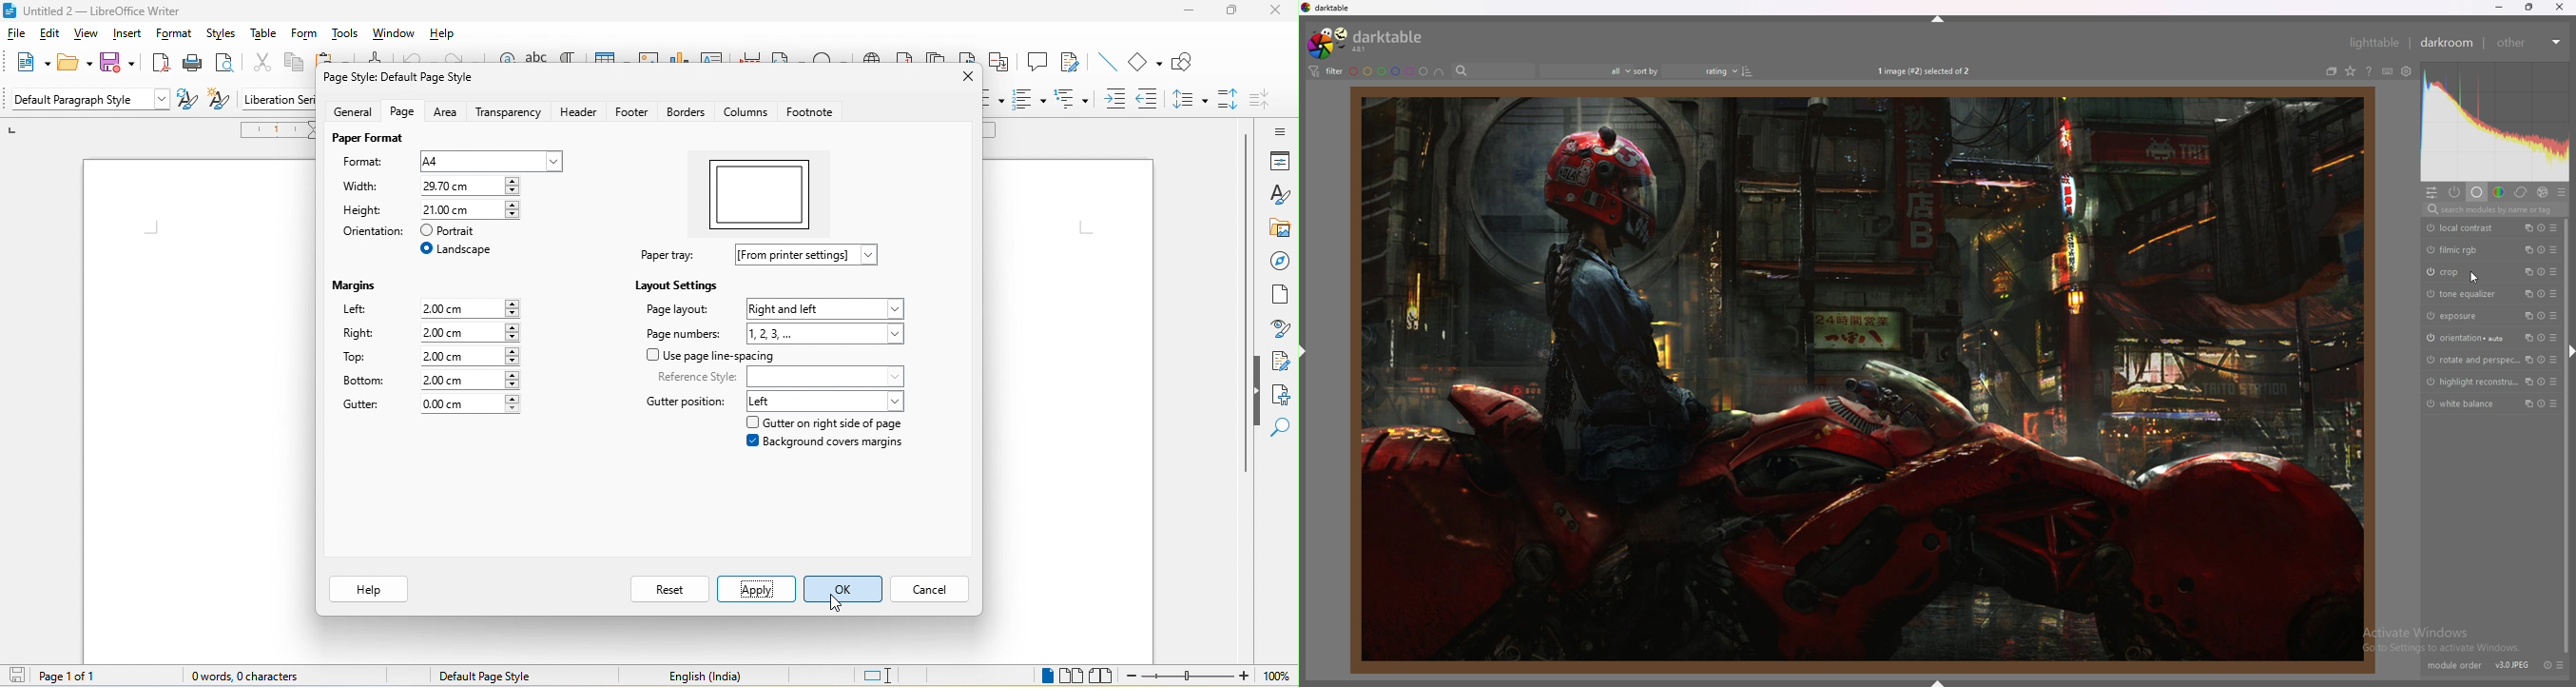 This screenshot has height=700, width=2576. Describe the element at coordinates (276, 99) in the screenshot. I see `liberation` at that location.